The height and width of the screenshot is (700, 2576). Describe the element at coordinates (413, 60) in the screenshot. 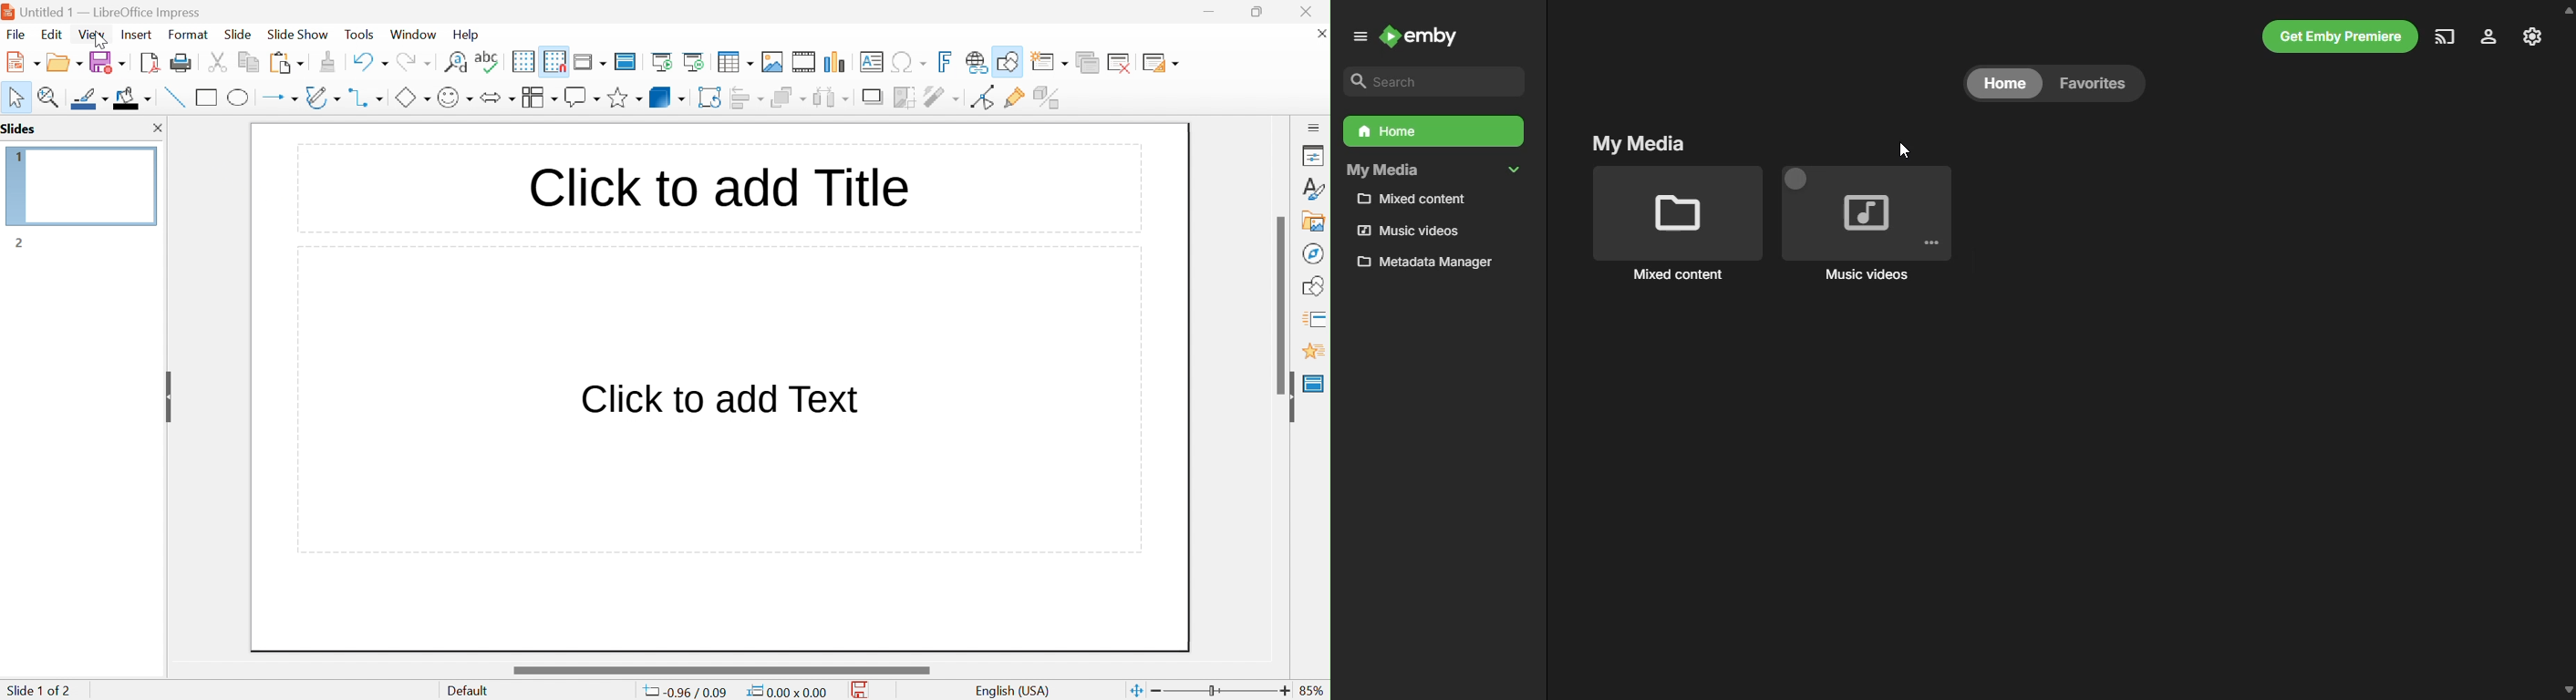

I see `redo` at that location.